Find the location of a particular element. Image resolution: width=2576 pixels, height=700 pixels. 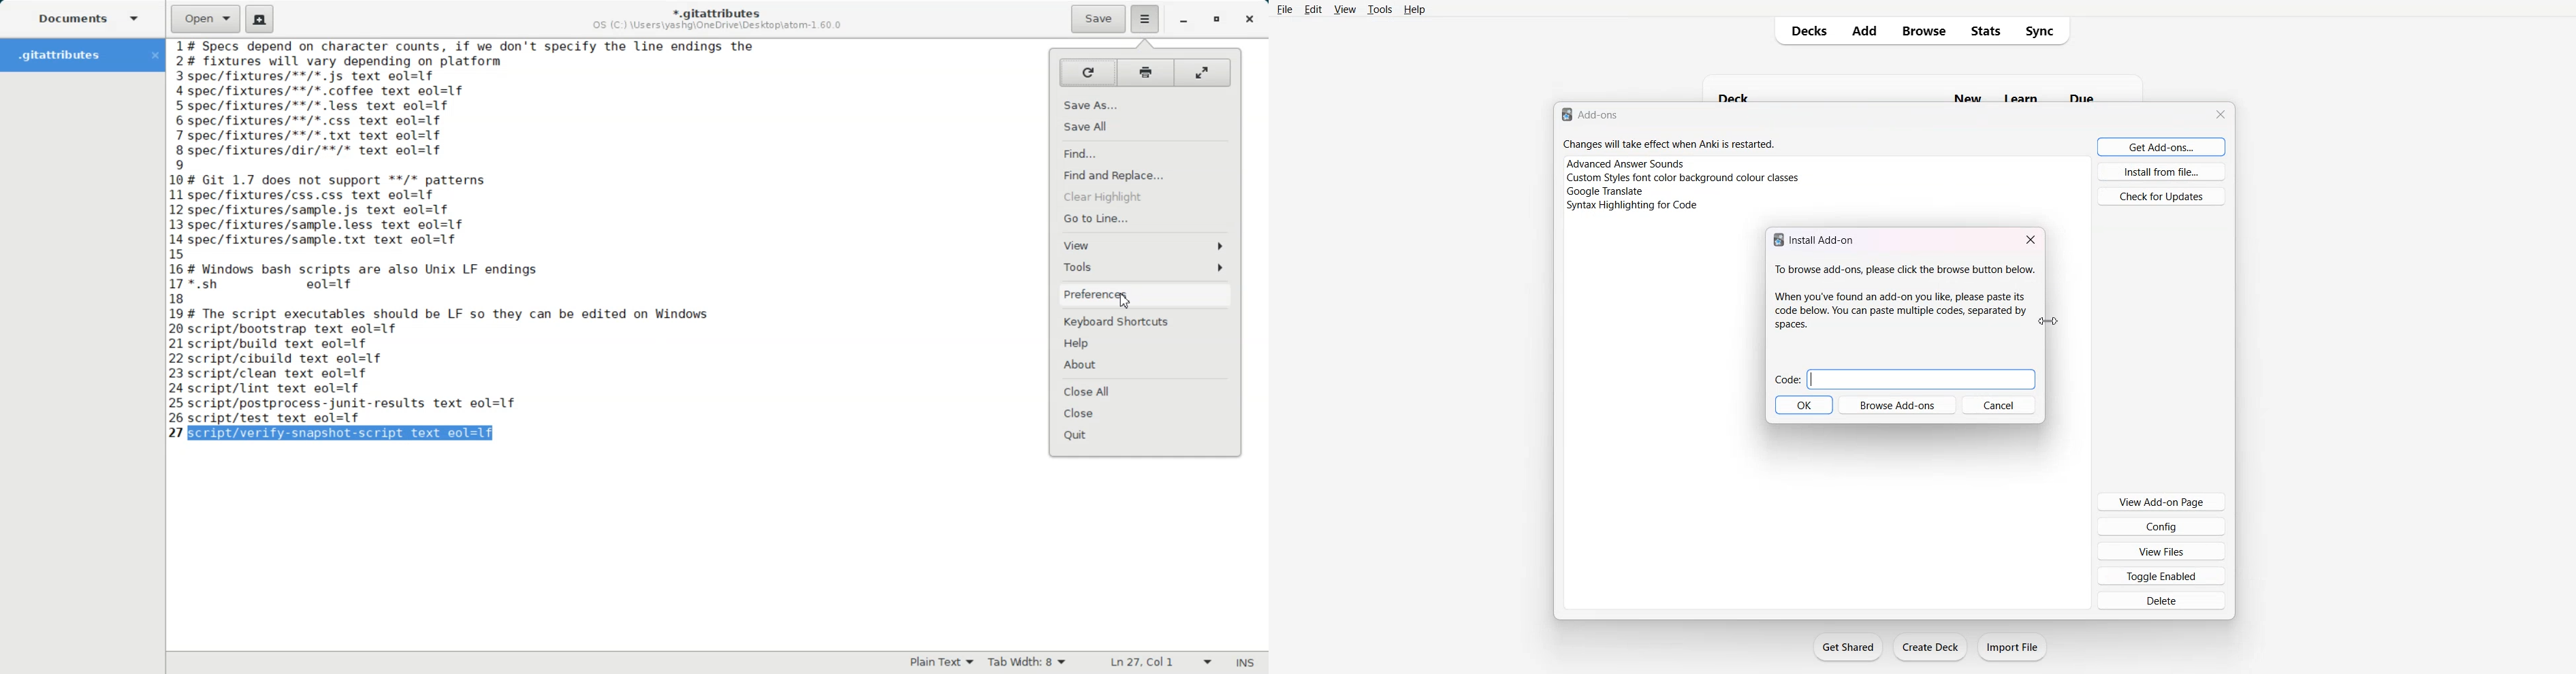

Delete is located at coordinates (2160, 601).